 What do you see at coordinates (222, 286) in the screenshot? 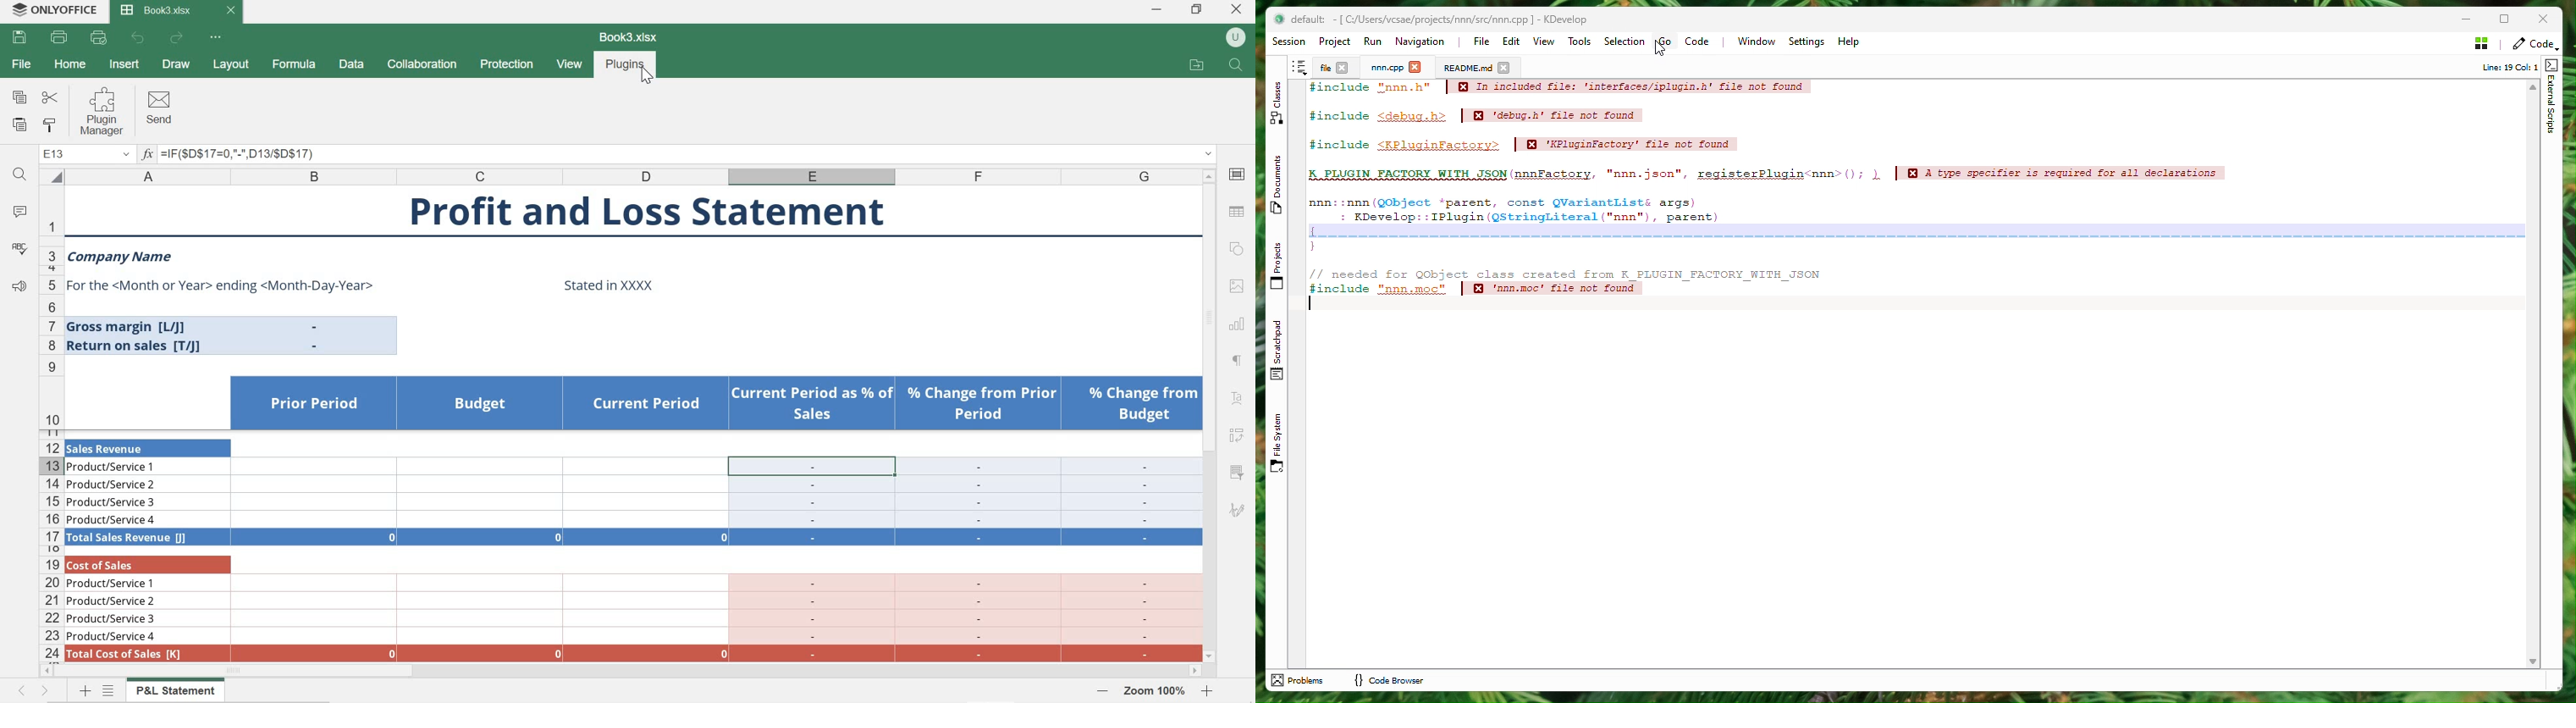
I see `For the <Month or Year> ending <Month-Day-Year>` at bounding box center [222, 286].